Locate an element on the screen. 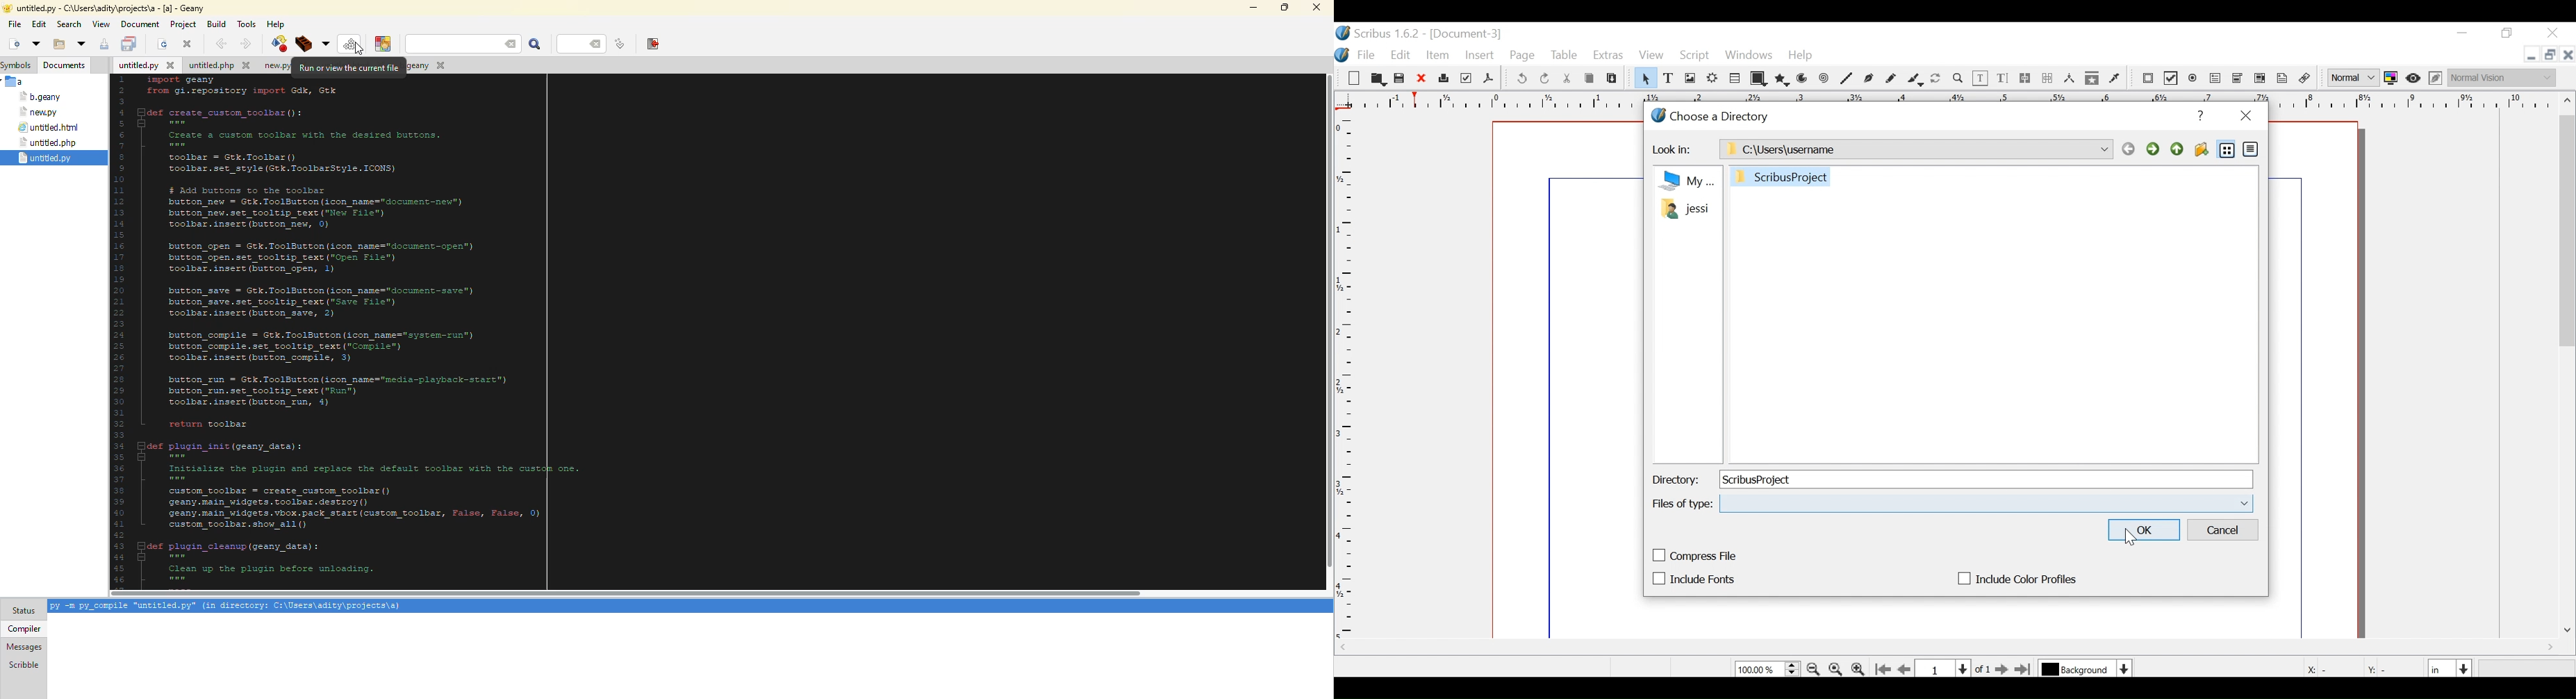  Insert is located at coordinates (1479, 56).